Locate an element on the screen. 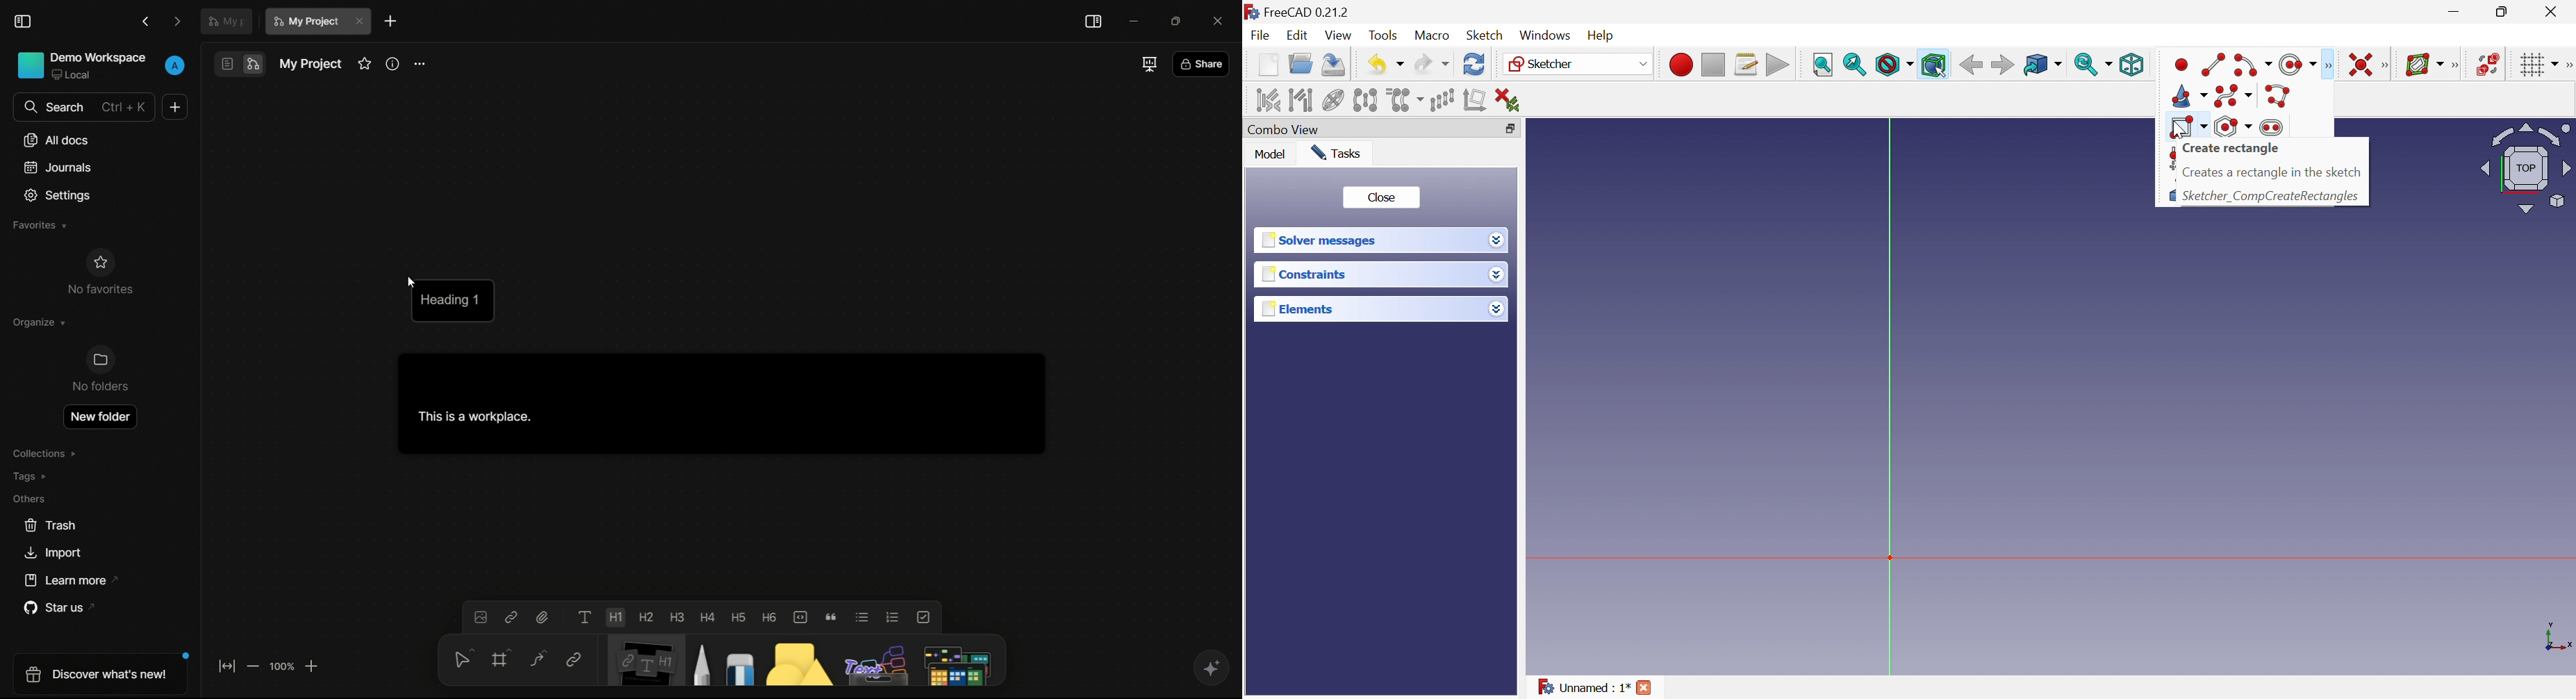 The height and width of the screenshot is (700, 2576). [Sketcher edit tools] is located at coordinates (2568, 65).